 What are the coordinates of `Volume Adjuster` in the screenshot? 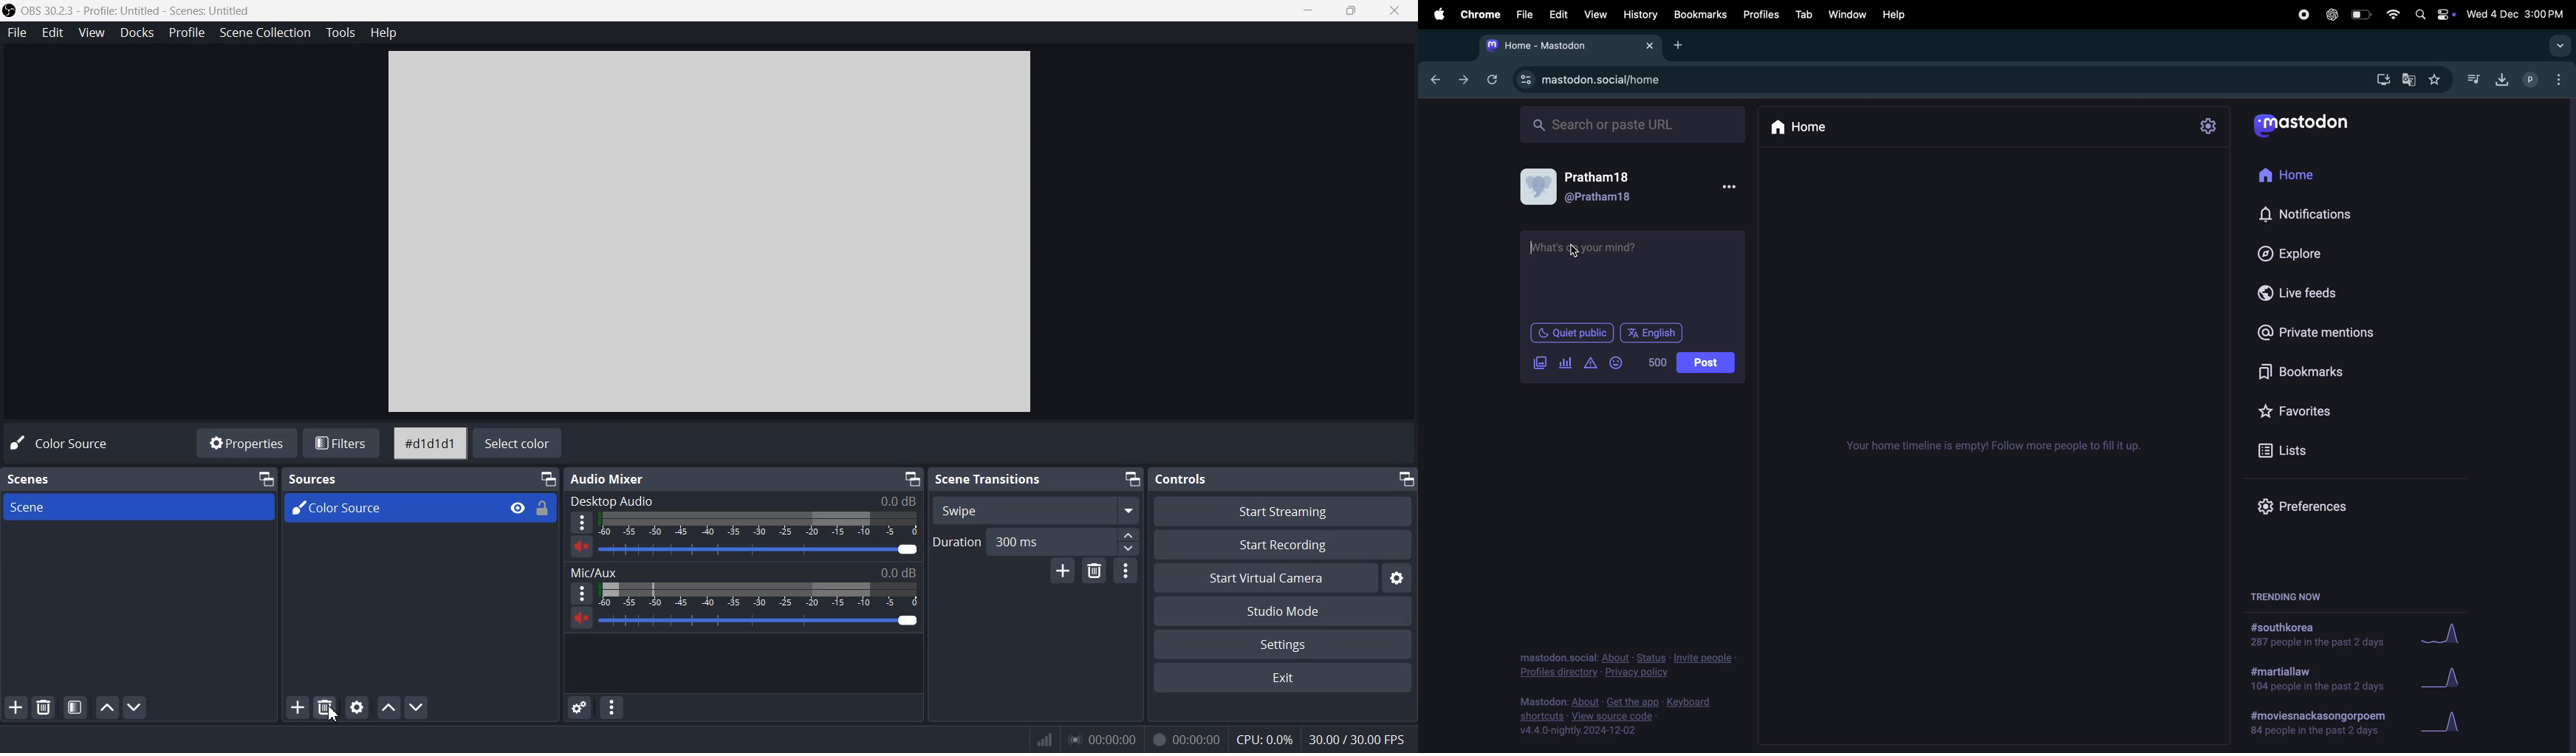 It's located at (759, 548).